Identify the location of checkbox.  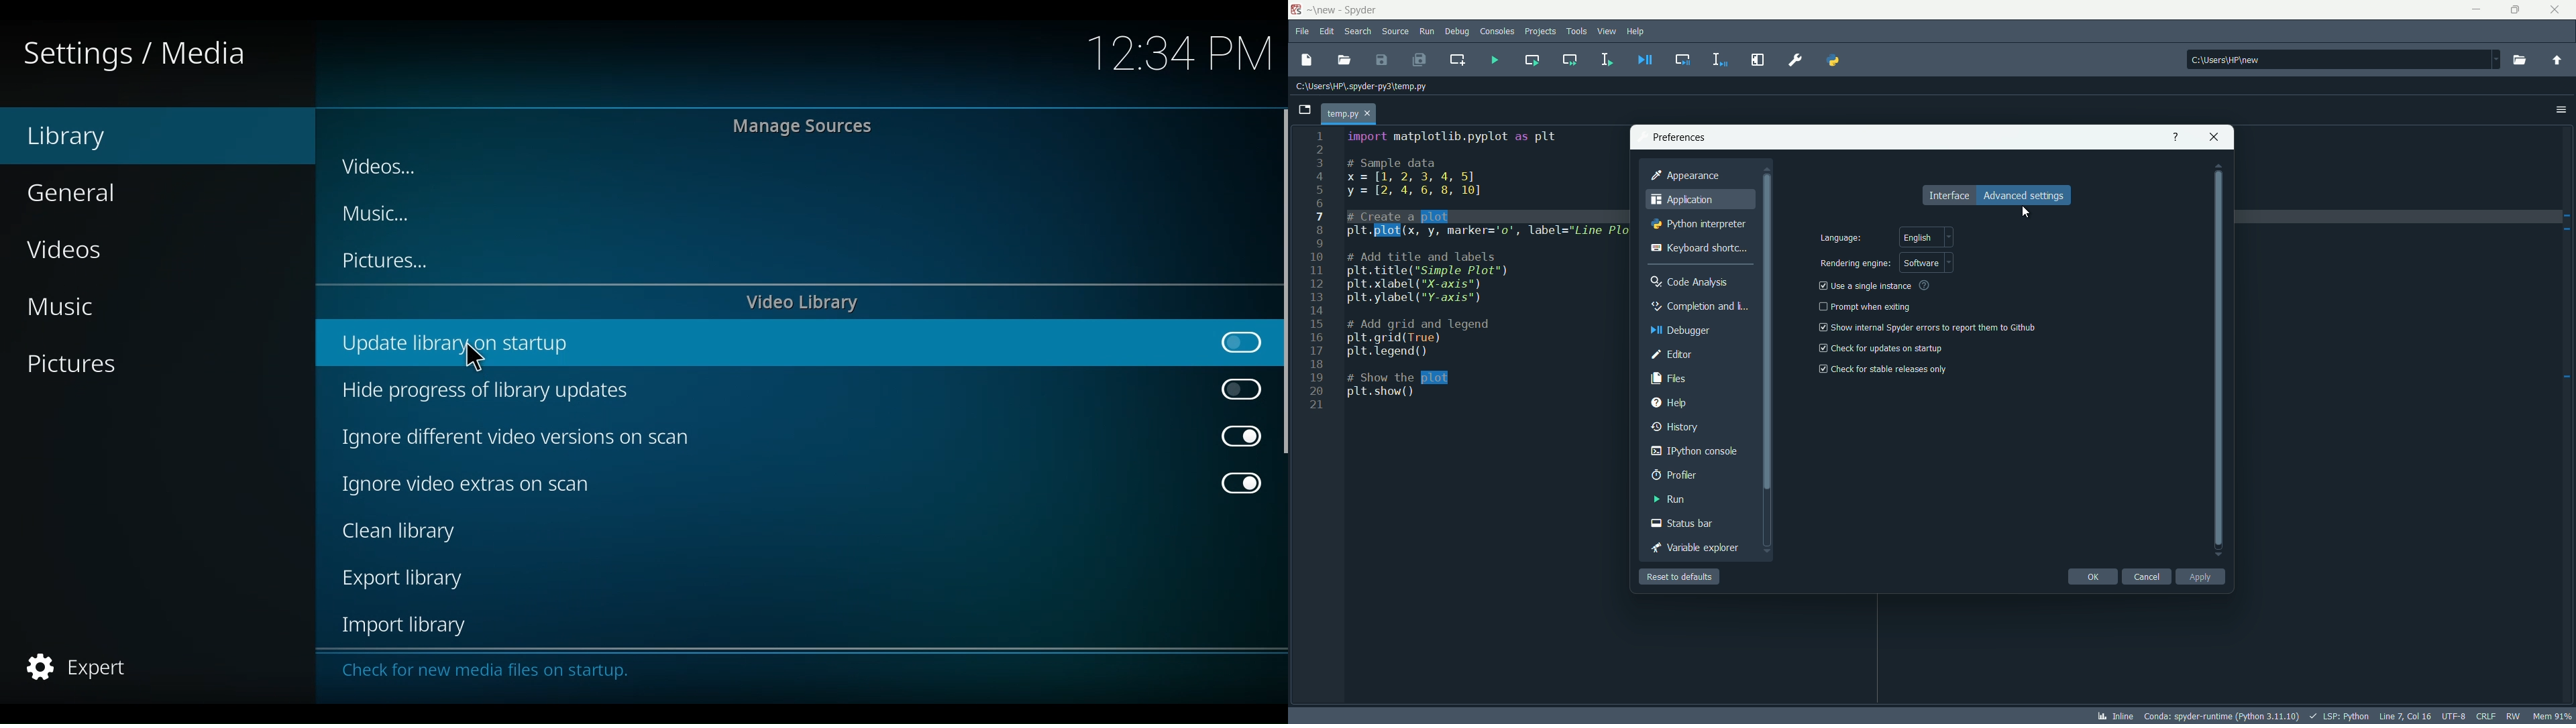
(1821, 348).